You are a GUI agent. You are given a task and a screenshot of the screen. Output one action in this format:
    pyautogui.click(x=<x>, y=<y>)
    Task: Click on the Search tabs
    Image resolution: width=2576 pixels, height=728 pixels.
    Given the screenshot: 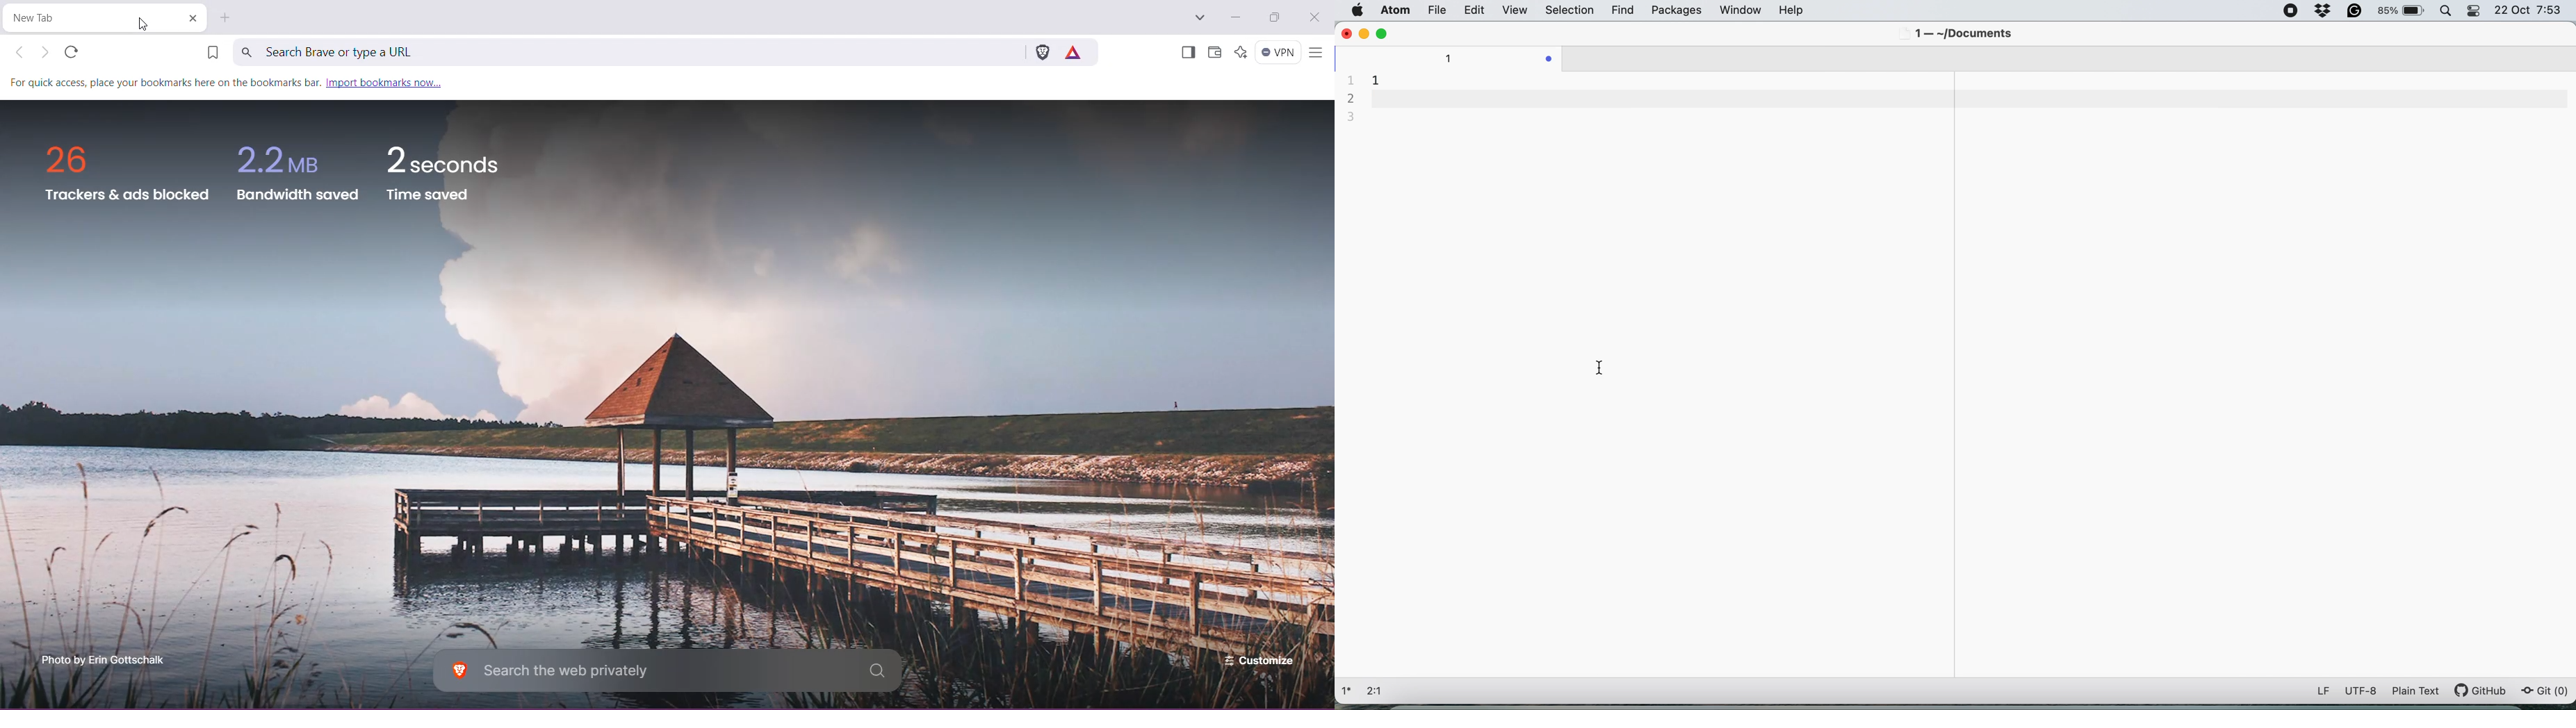 What is the action you would take?
    pyautogui.click(x=1200, y=17)
    